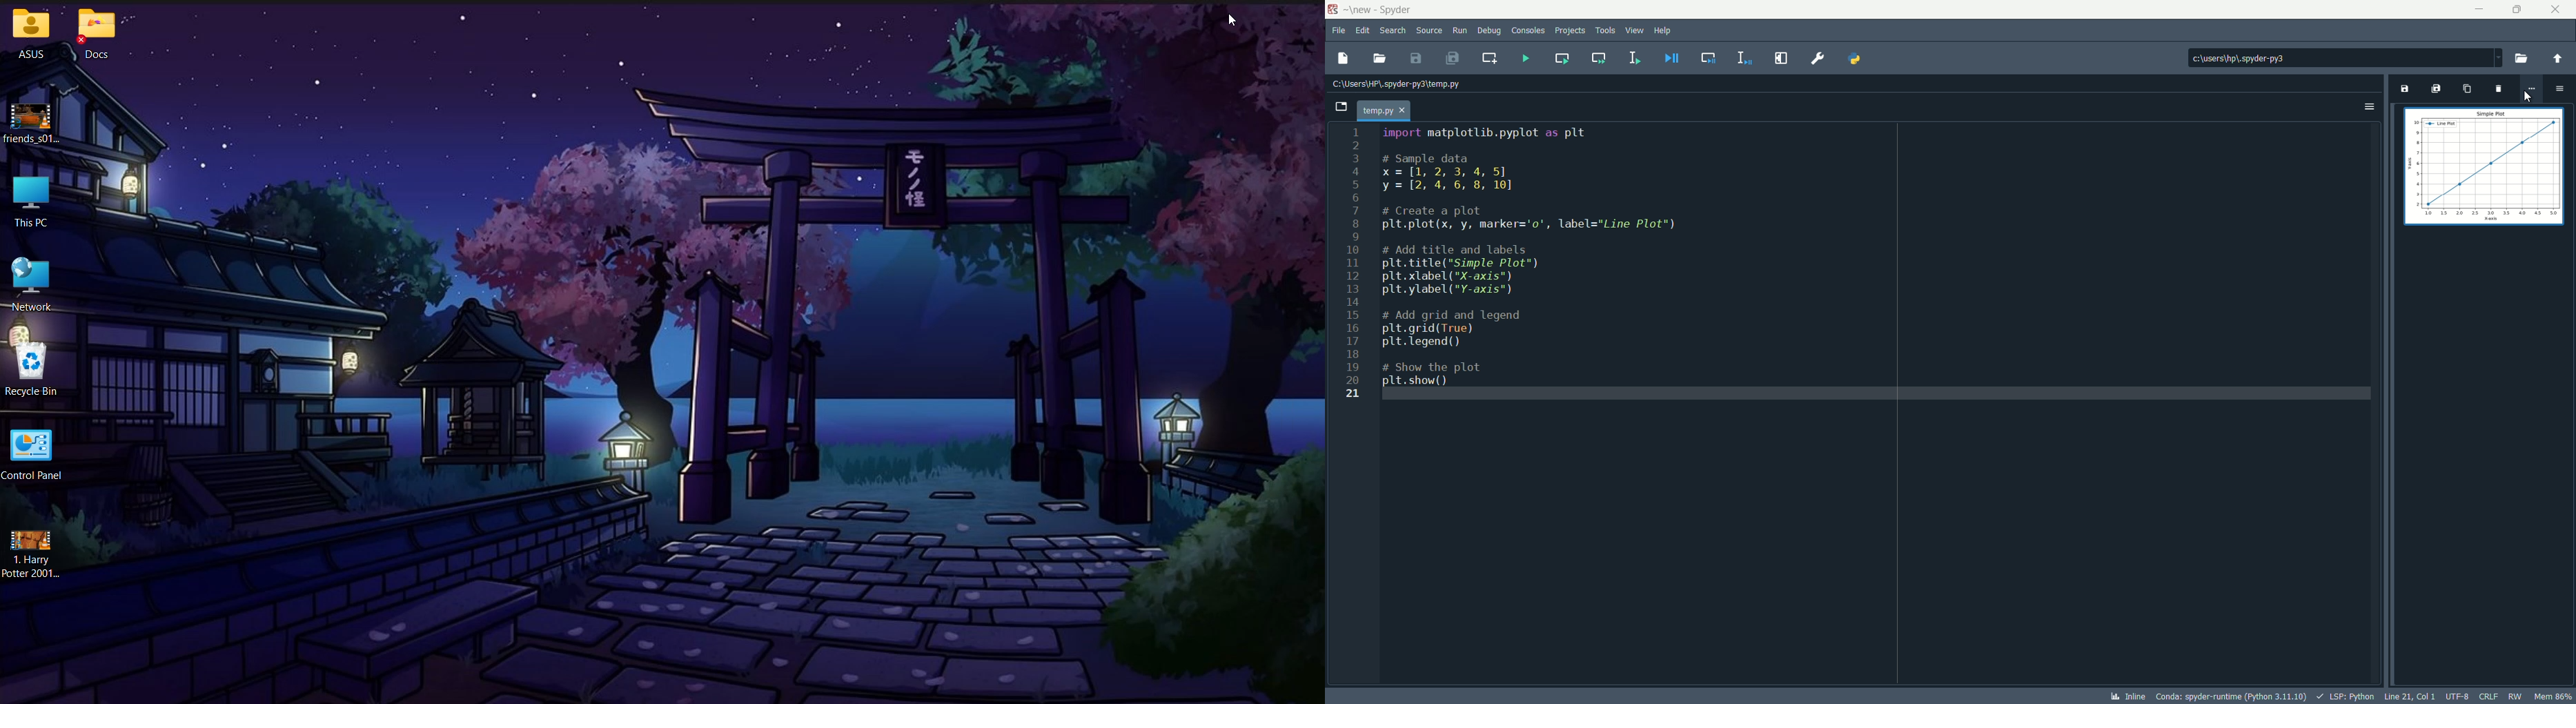 The width and height of the screenshot is (2576, 728). What do you see at coordinates (2488, 696) in the screenshot?
I see `crlf` at bounding box center [2488, 696].